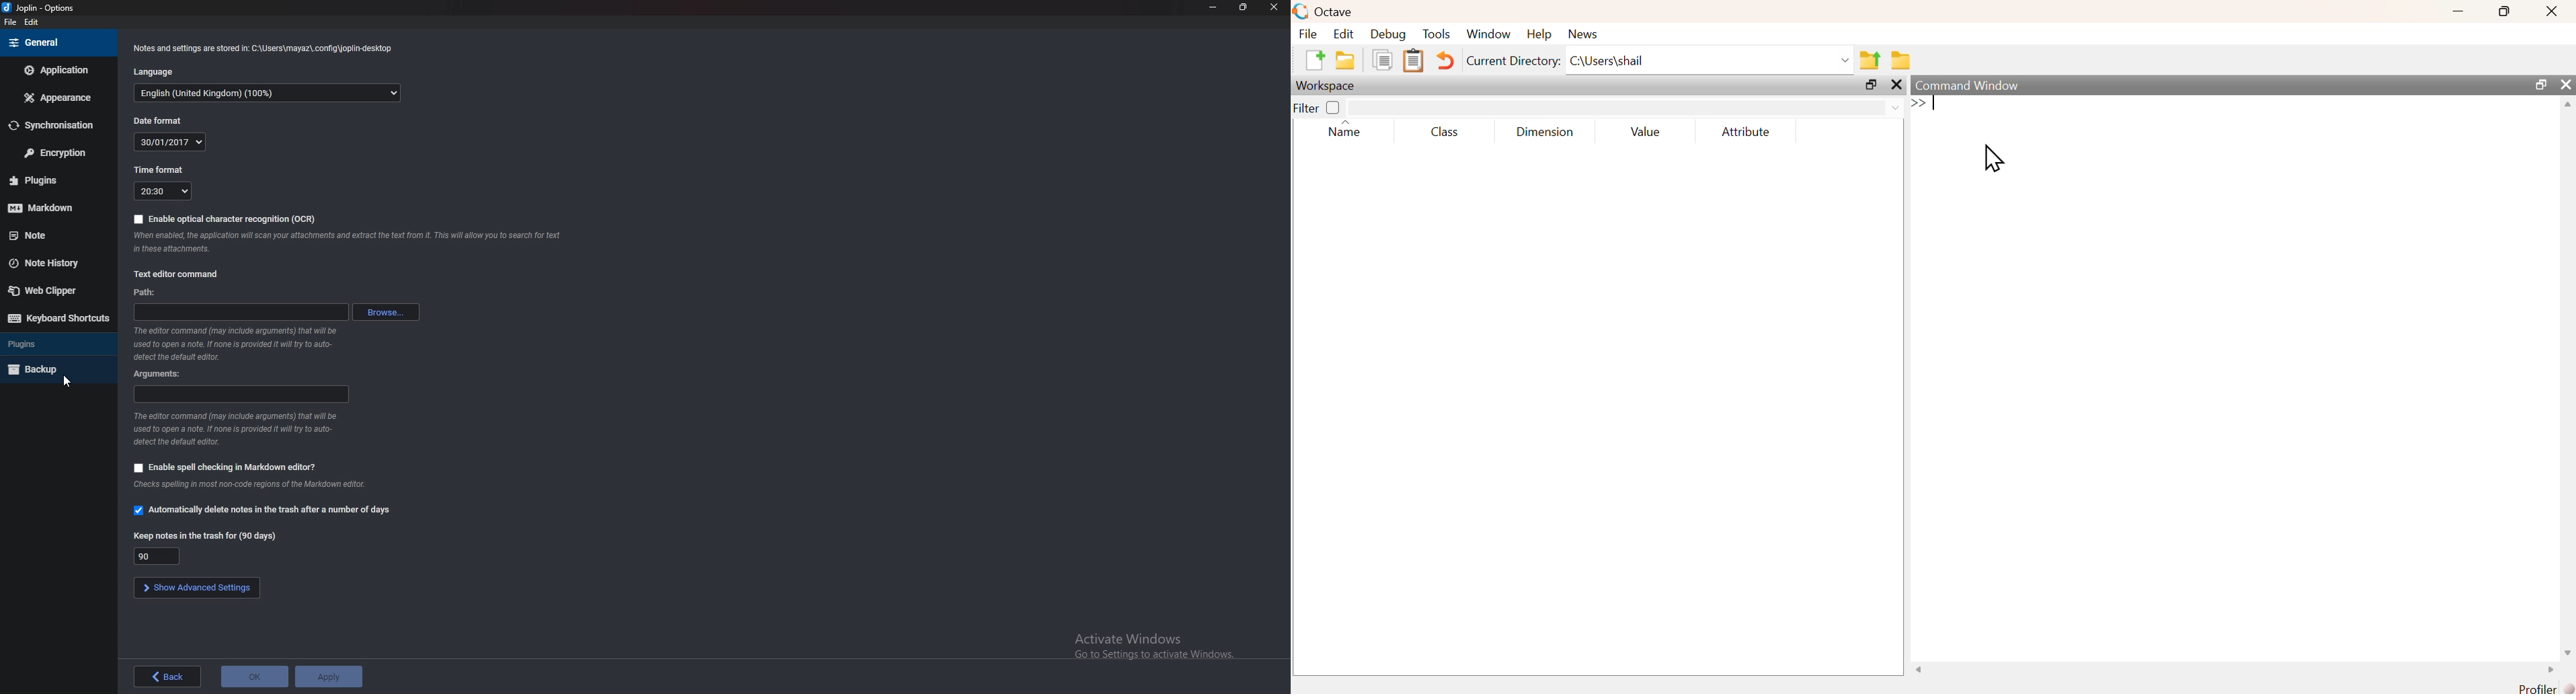 The image size is (2576, 700). What do you see at coordinates (1993, 158) in the screenshot?
I see `cursor` at bounding box center [1993, 158].